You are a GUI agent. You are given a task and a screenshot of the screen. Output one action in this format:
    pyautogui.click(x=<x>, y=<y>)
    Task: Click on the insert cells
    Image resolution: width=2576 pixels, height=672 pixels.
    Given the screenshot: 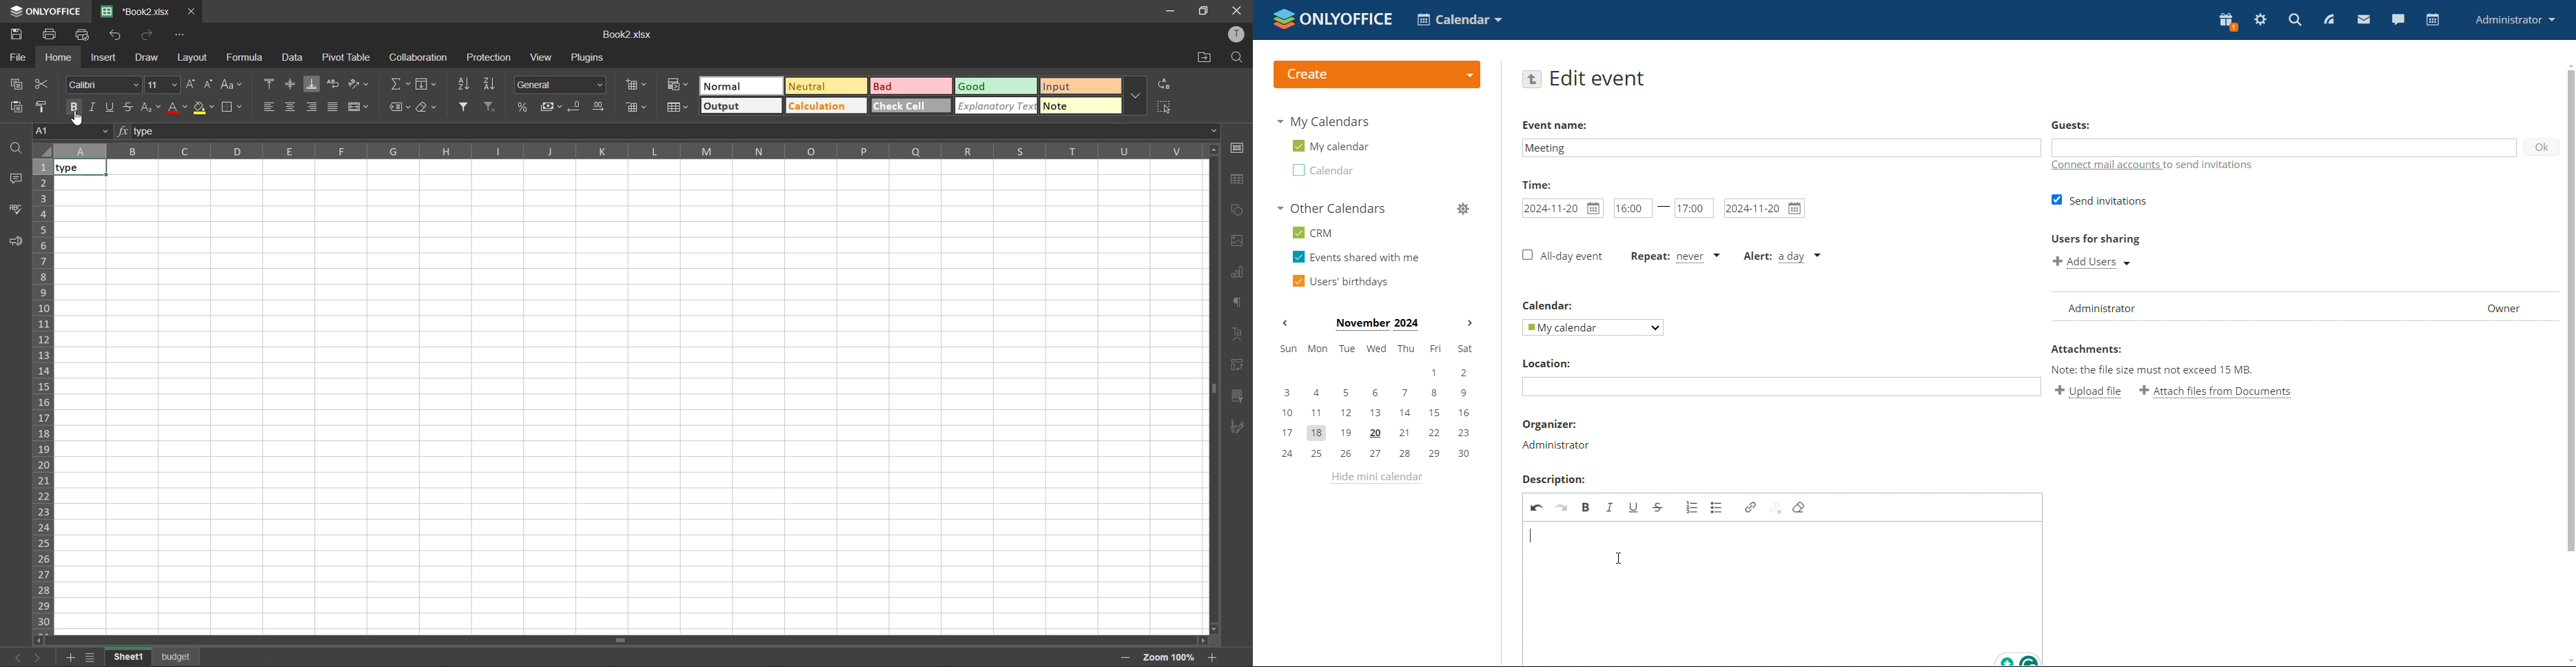 What is the action you would take?
    pyautogui.click(x=635, y=84)
    